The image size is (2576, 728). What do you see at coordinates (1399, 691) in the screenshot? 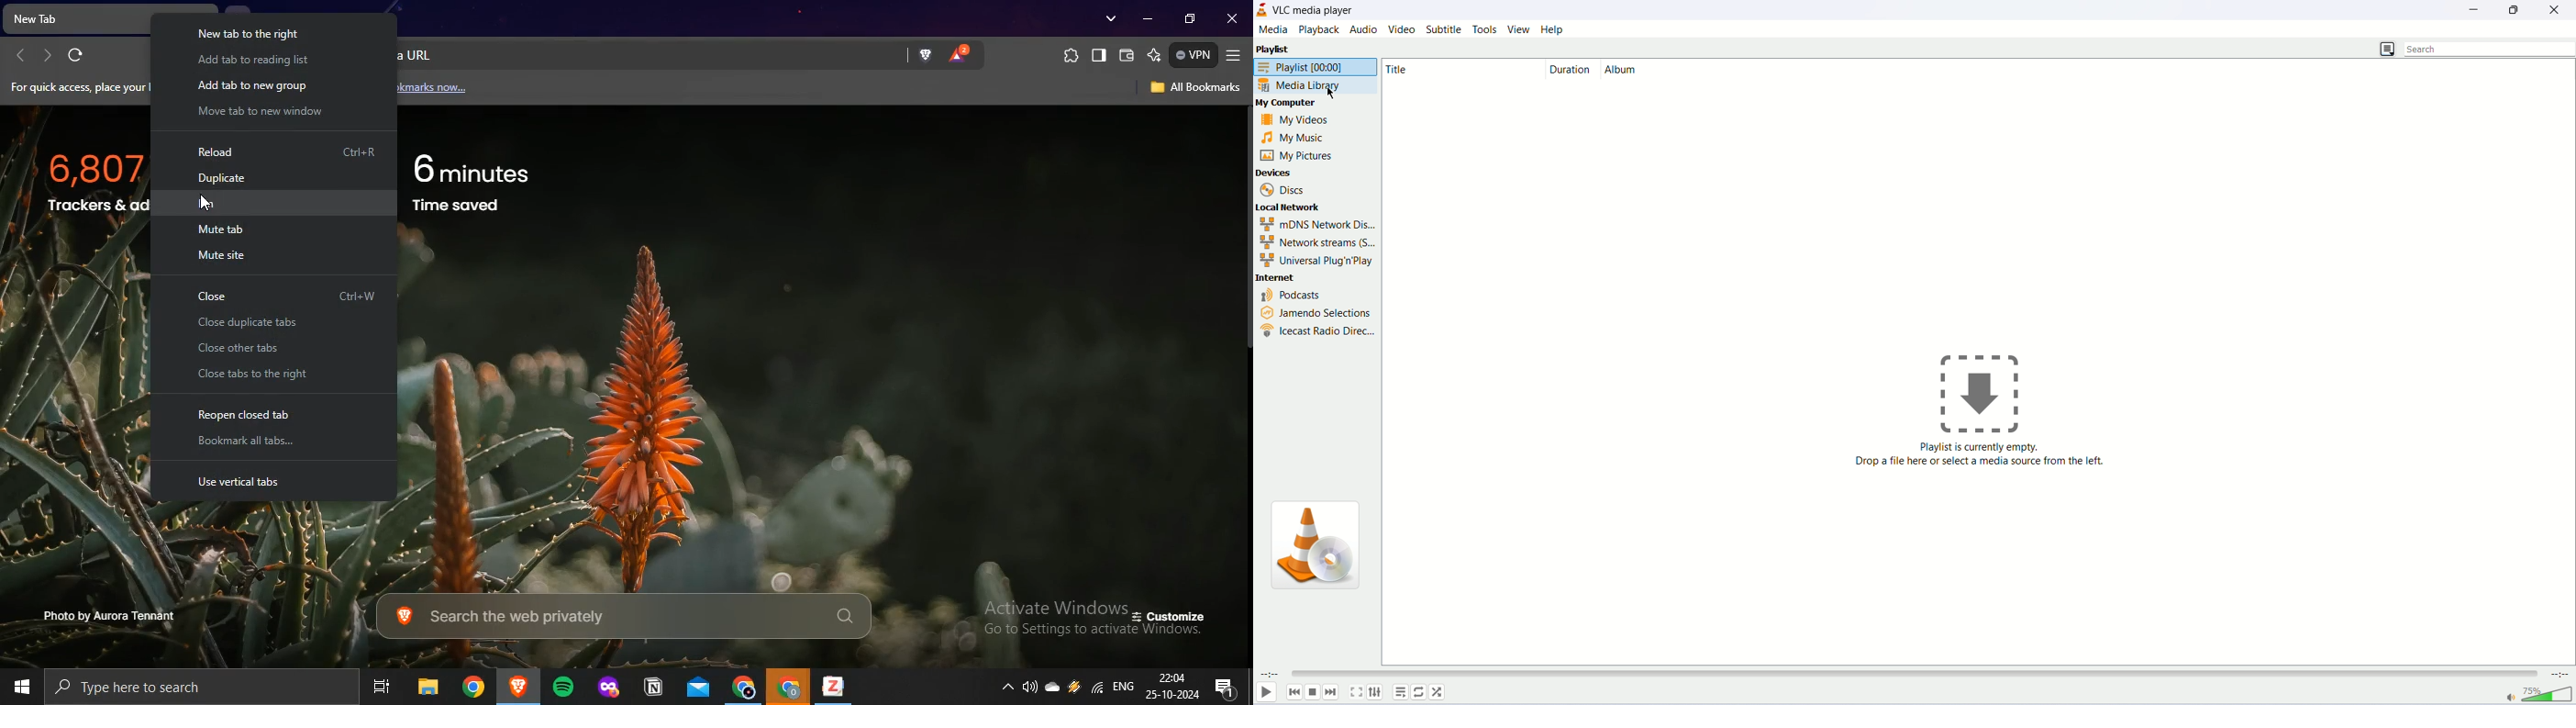
I see `playlist` at bounding box center [1399, 691].